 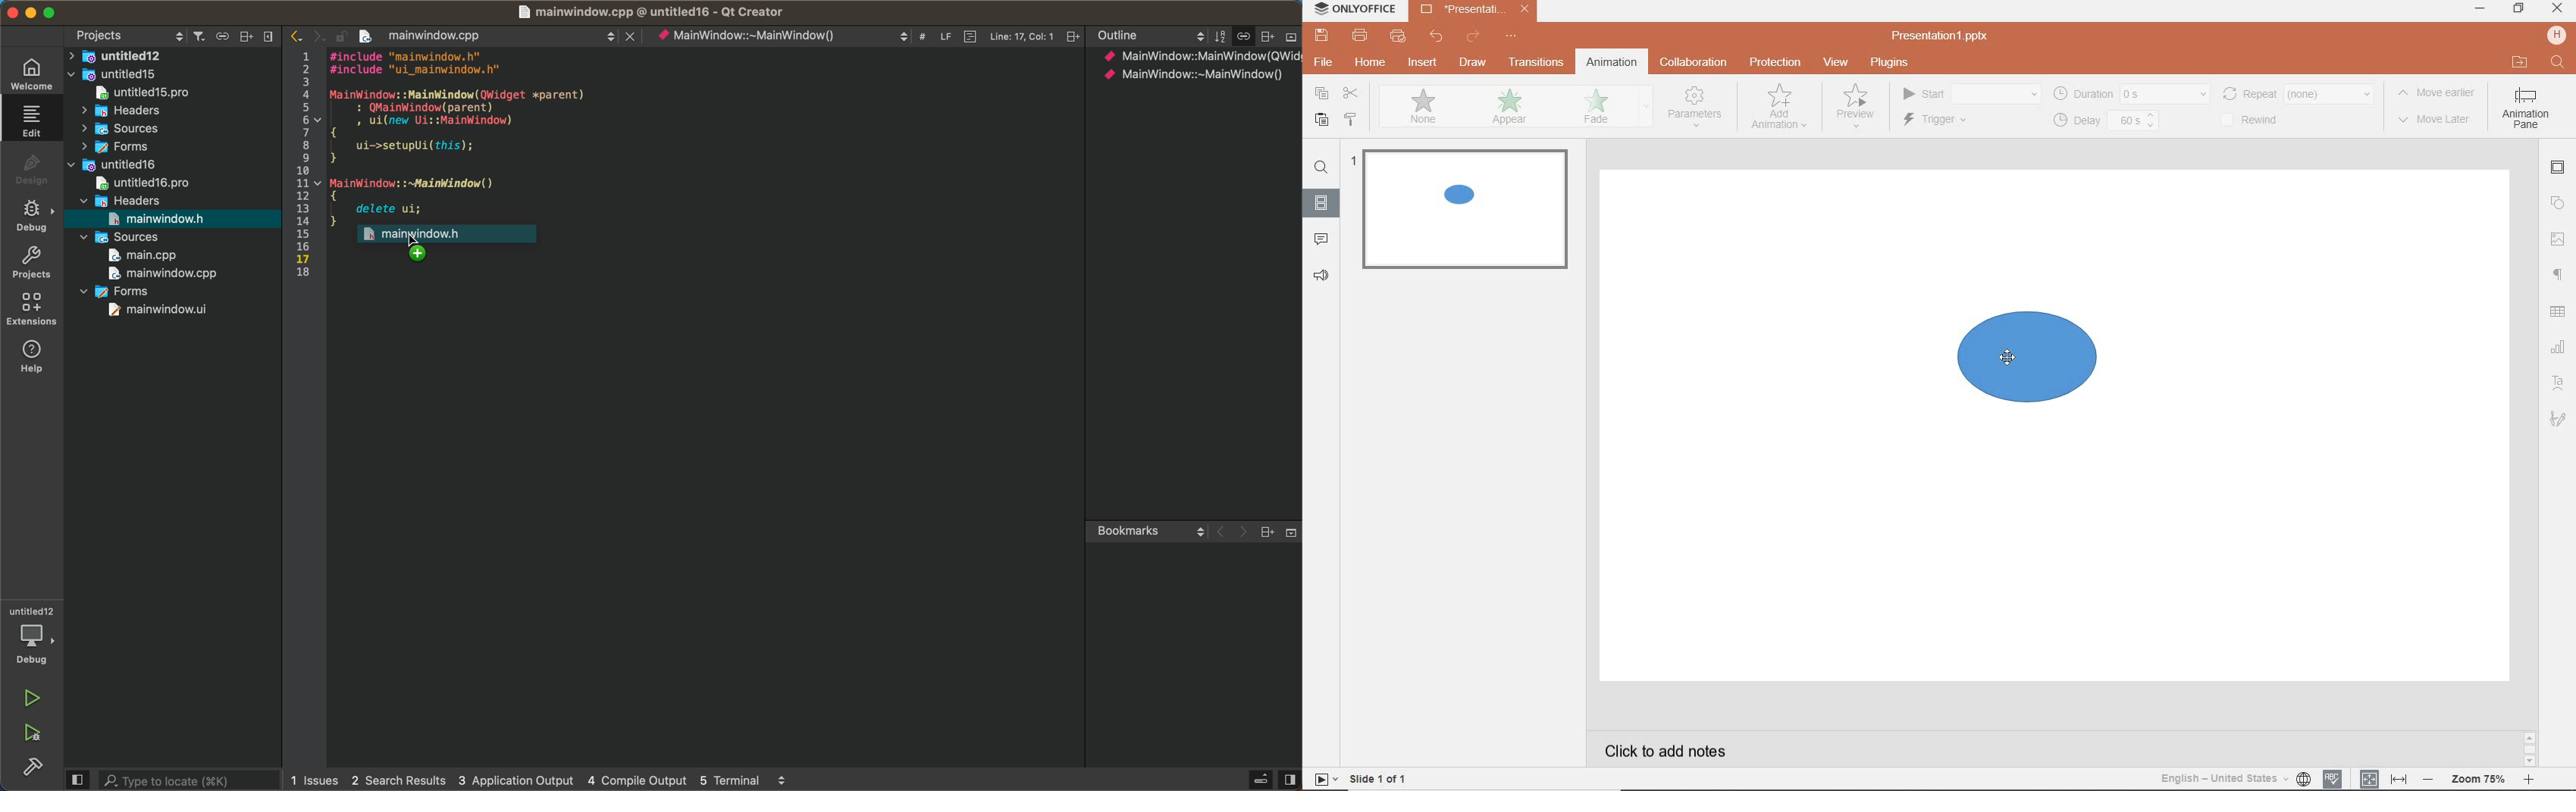 I want to click on add animation, so click(x=1778, y=110).